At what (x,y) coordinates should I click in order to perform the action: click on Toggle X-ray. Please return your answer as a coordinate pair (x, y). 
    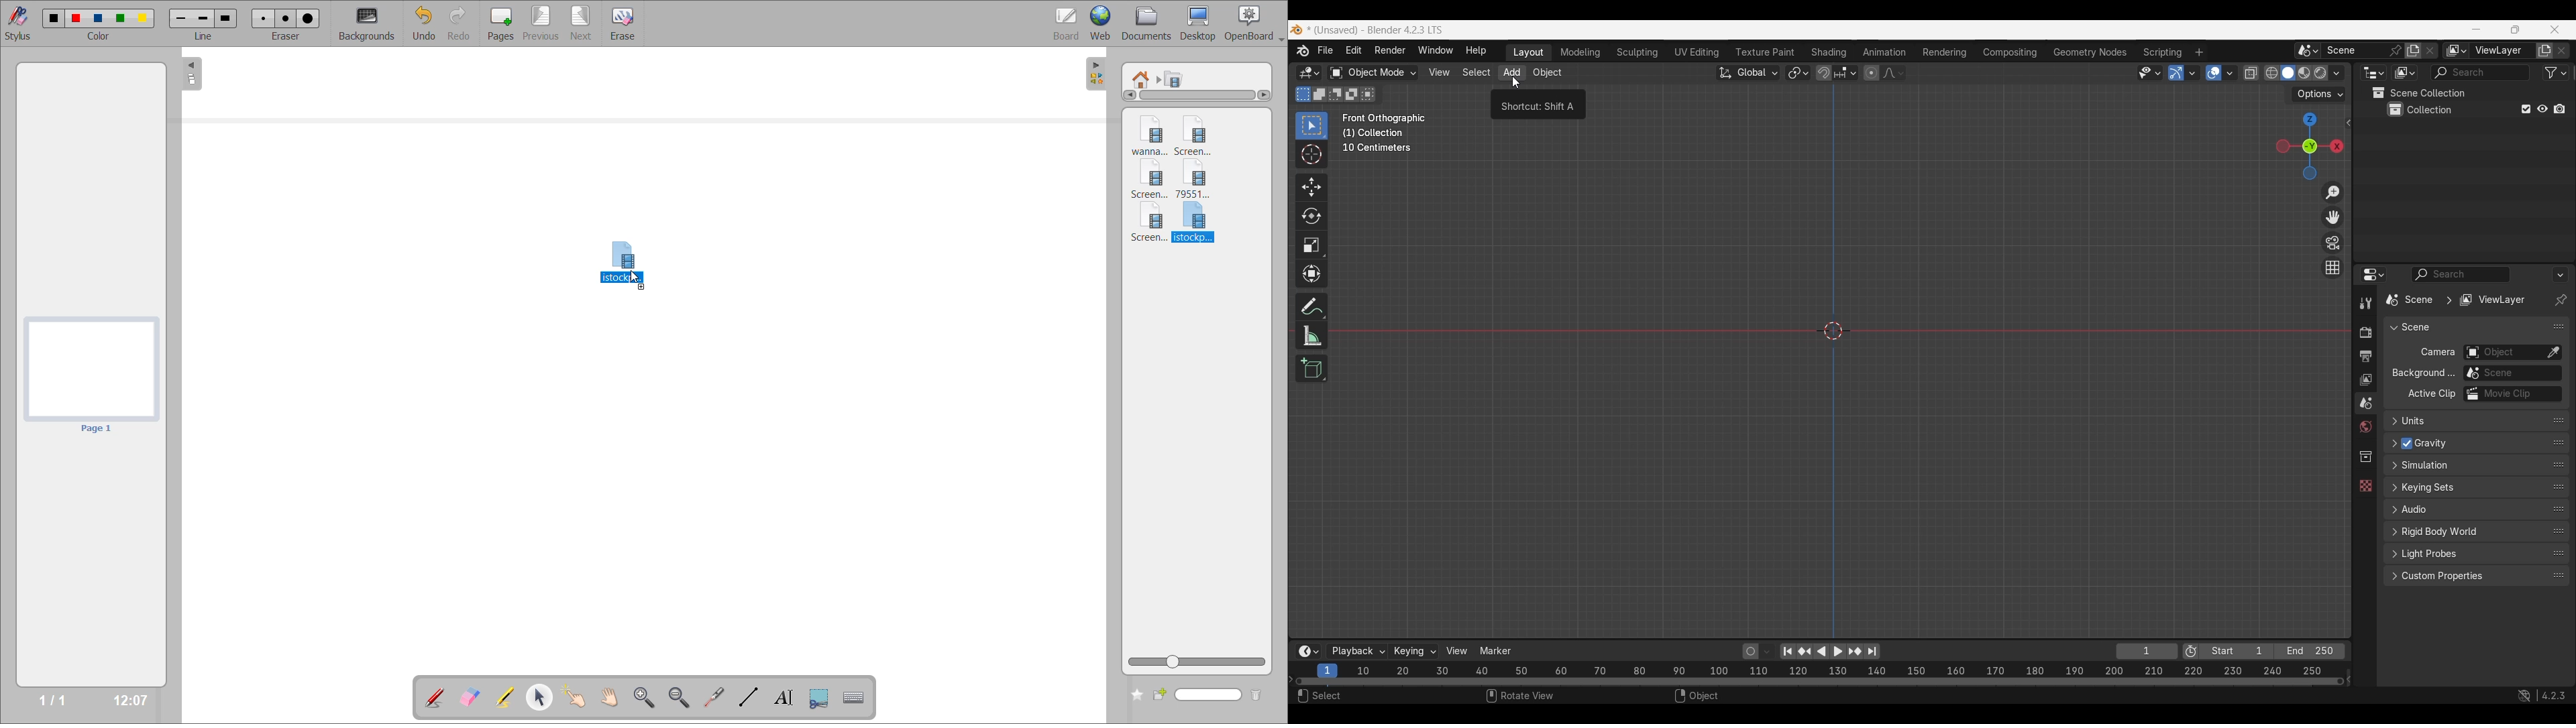
    Looking at the image, I should click on (2251, 73).